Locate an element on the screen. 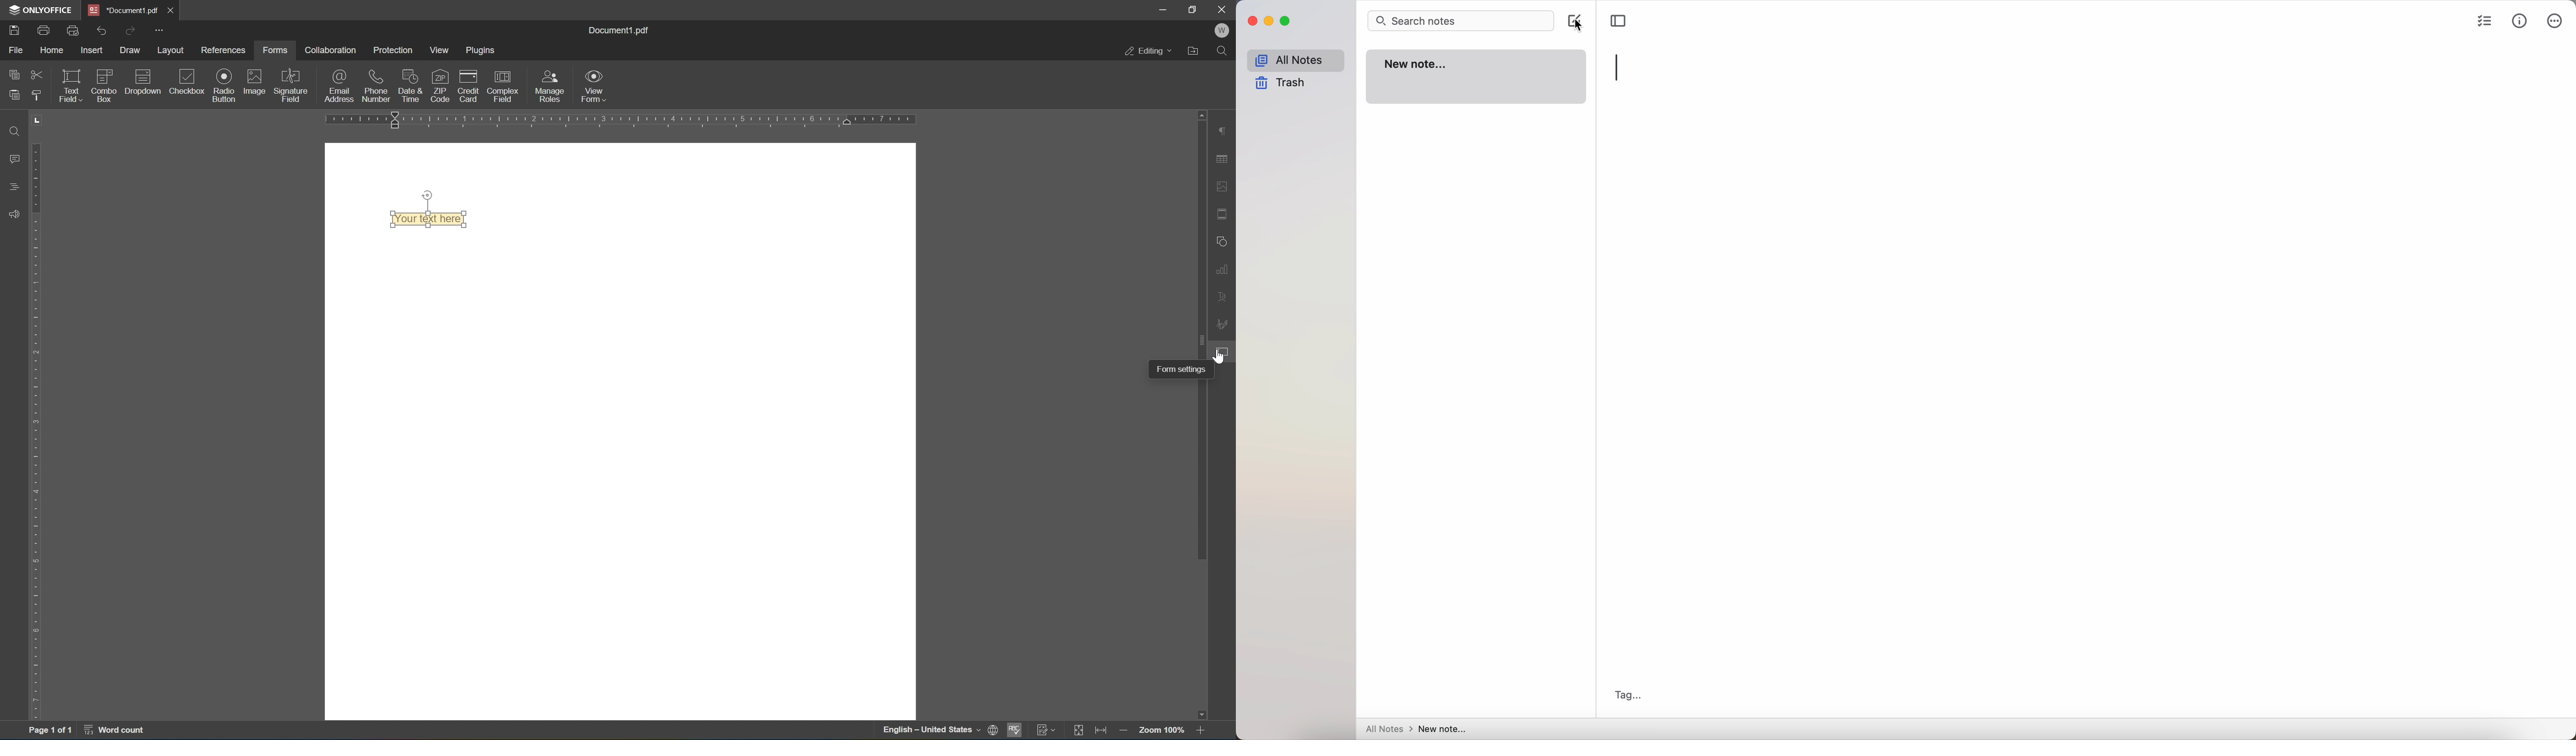  zip code is located at coordinates (440, 85).